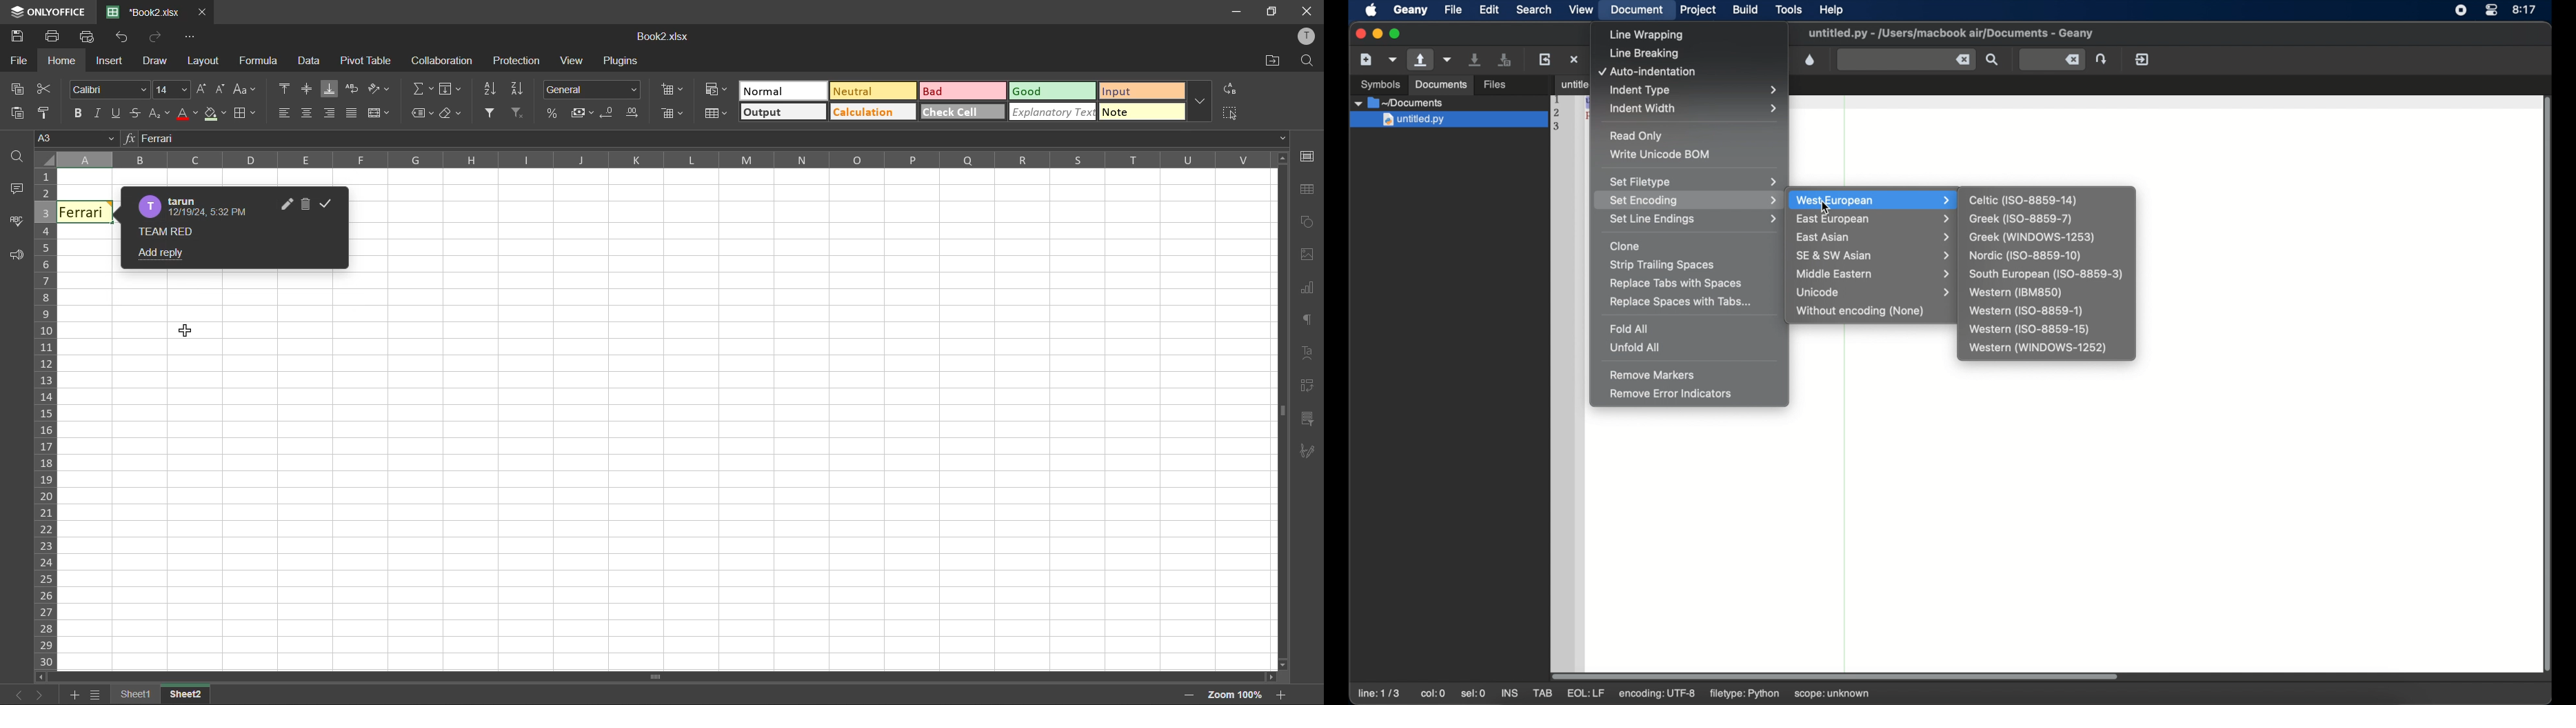 This screenshot has height=728, width=2576. I want to click on input, so click(1138, 90).